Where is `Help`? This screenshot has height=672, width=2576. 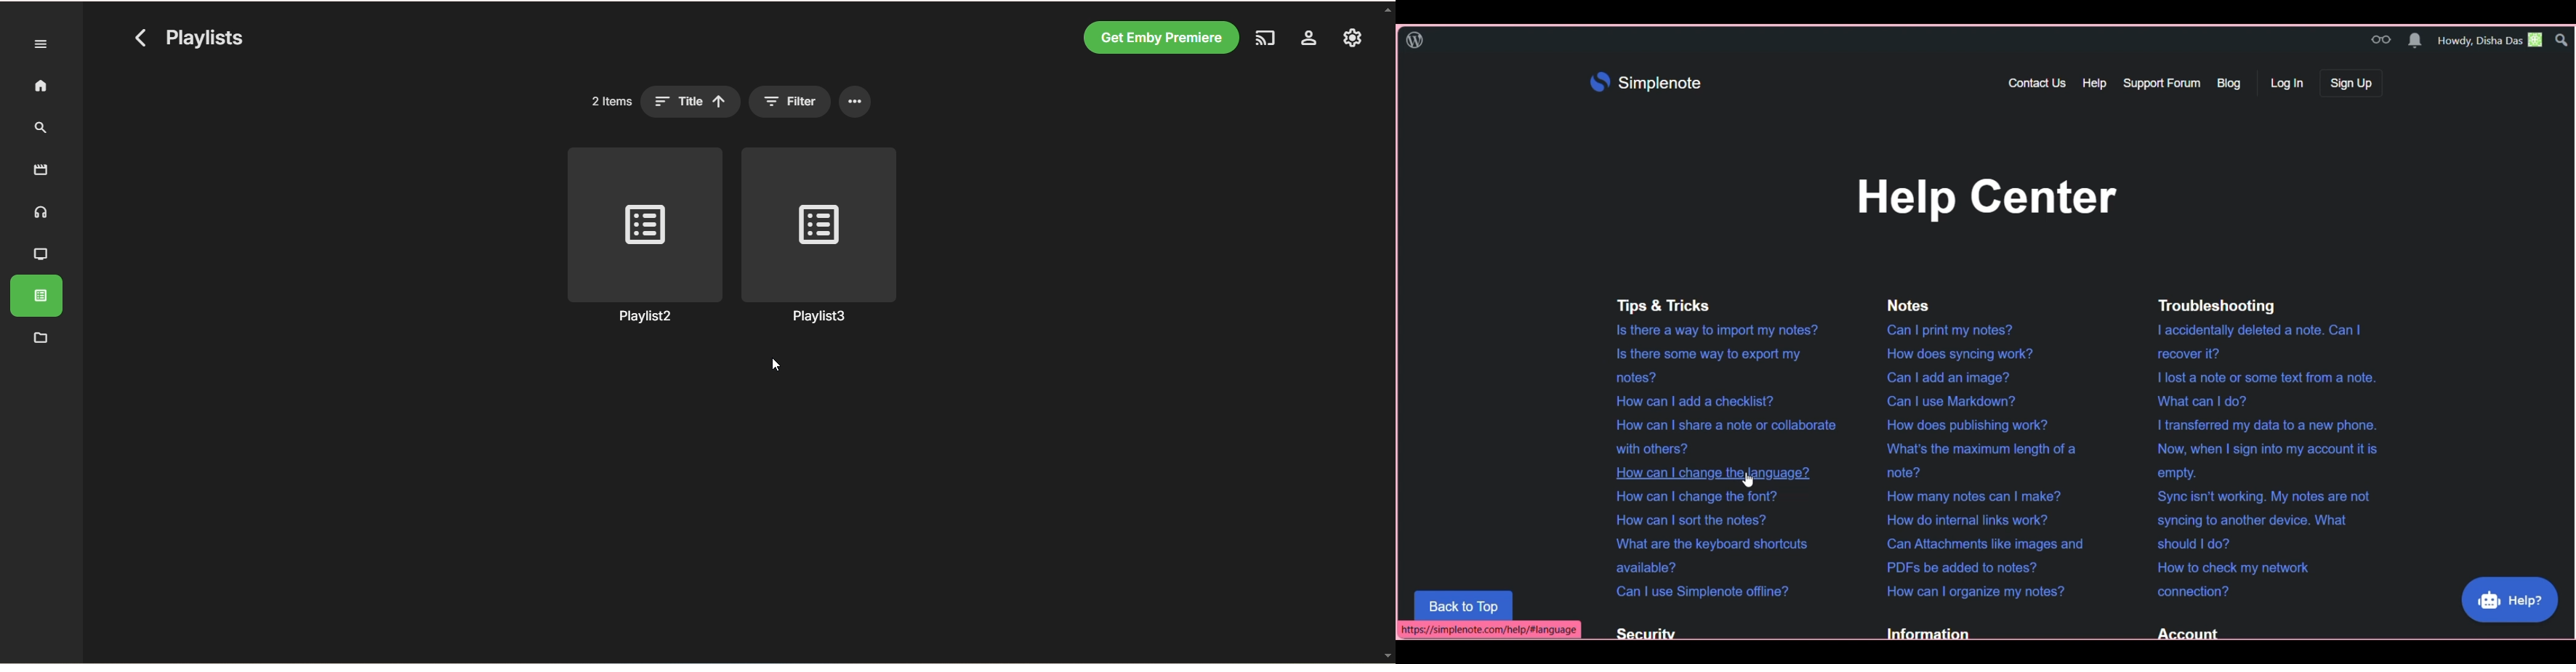
Help is located at coordinates (2511, 600).